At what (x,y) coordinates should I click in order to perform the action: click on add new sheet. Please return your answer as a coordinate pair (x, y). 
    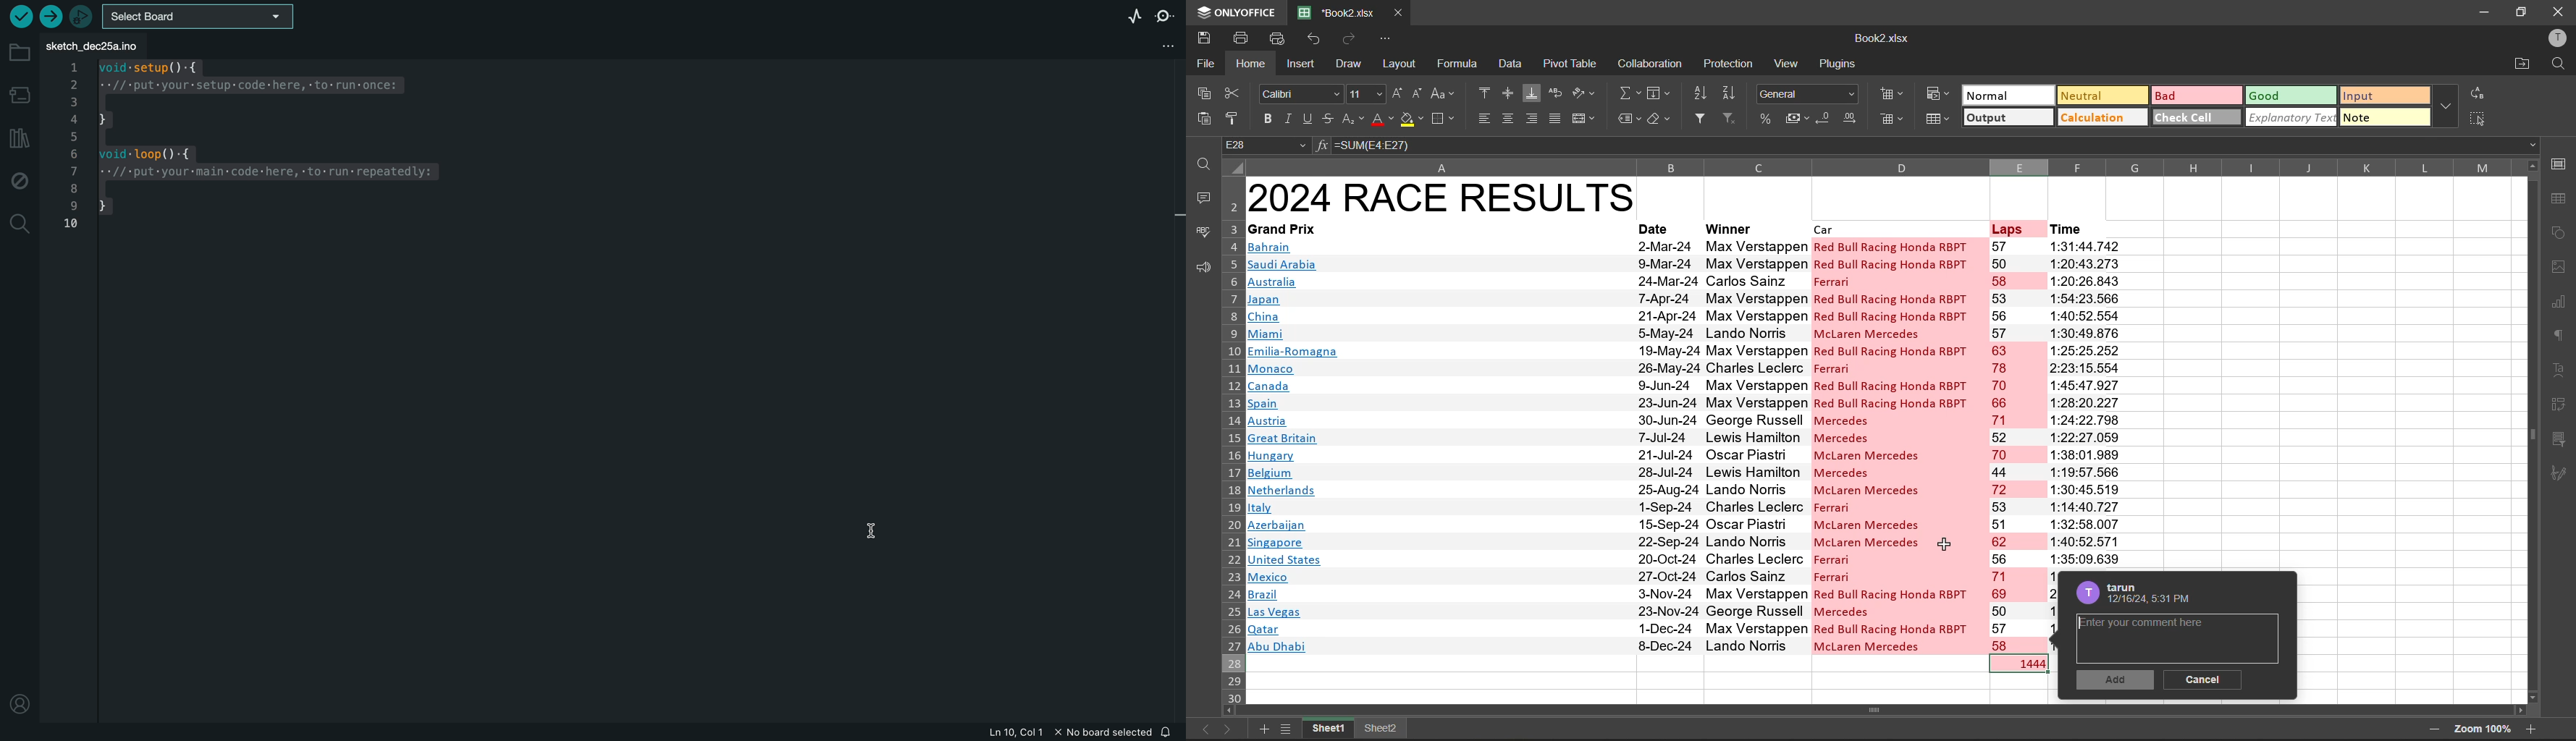
    Looking at the image, I should click on (1263, 729).